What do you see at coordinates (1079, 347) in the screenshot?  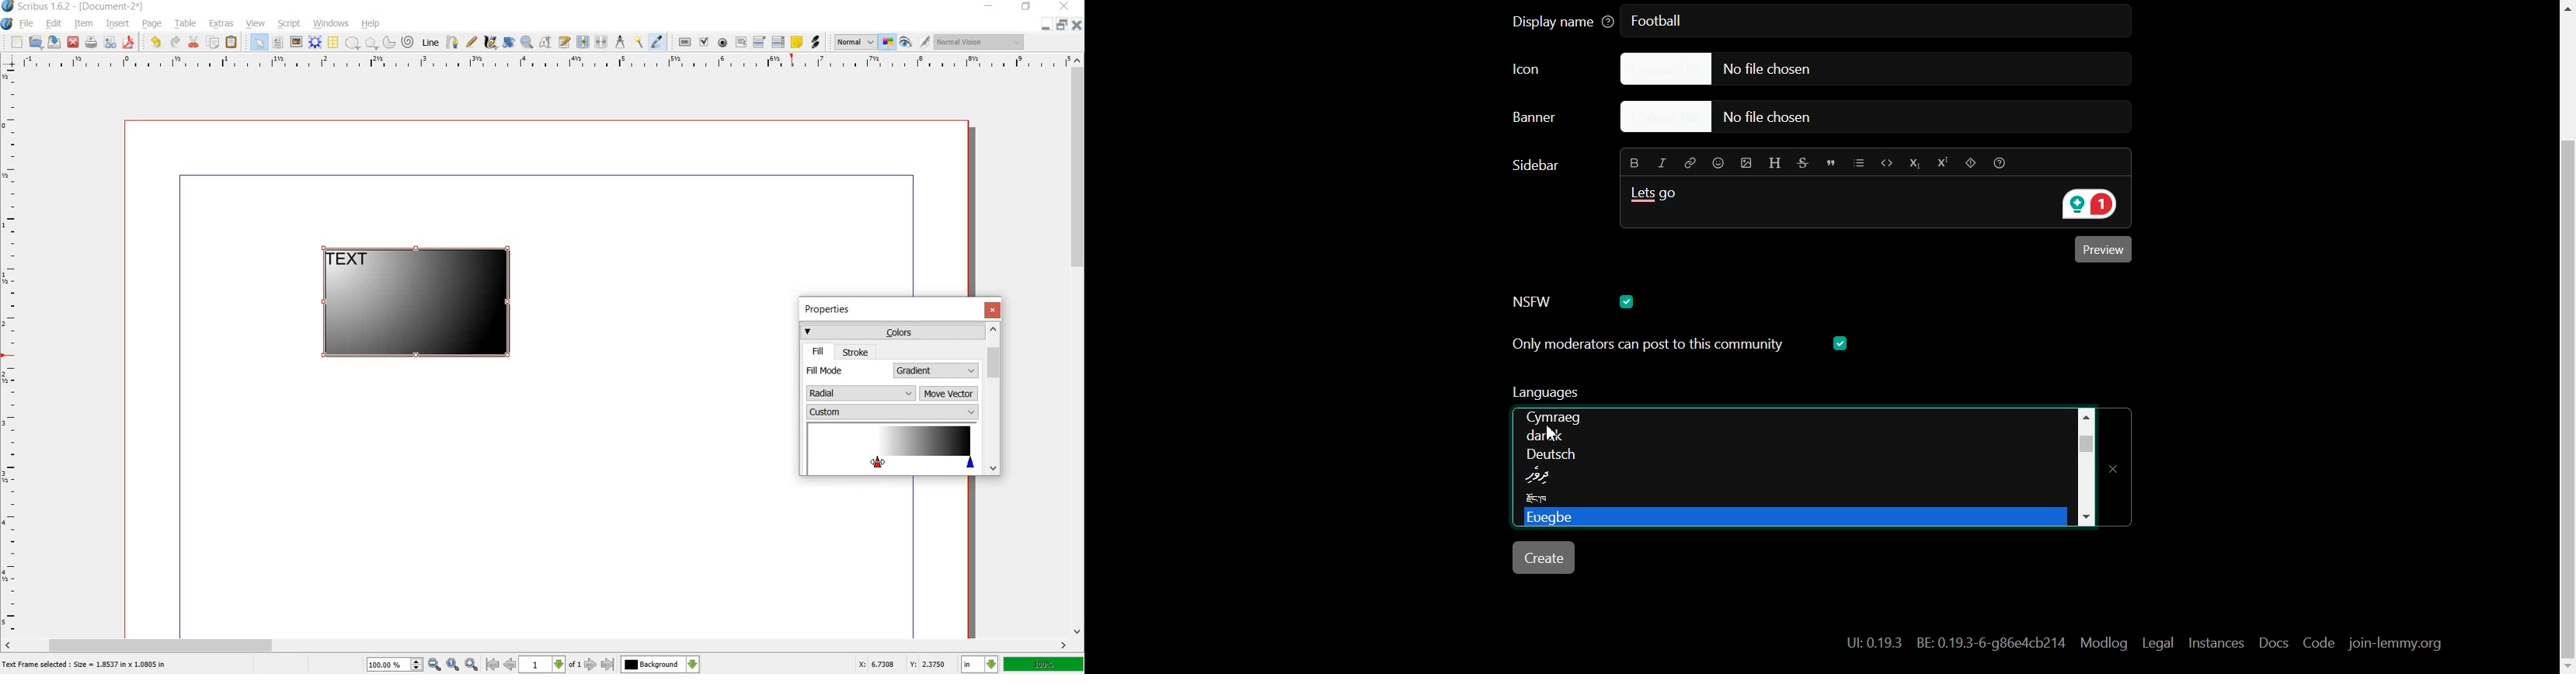 I see `scroll bar` at bounding box center [1079, 347].